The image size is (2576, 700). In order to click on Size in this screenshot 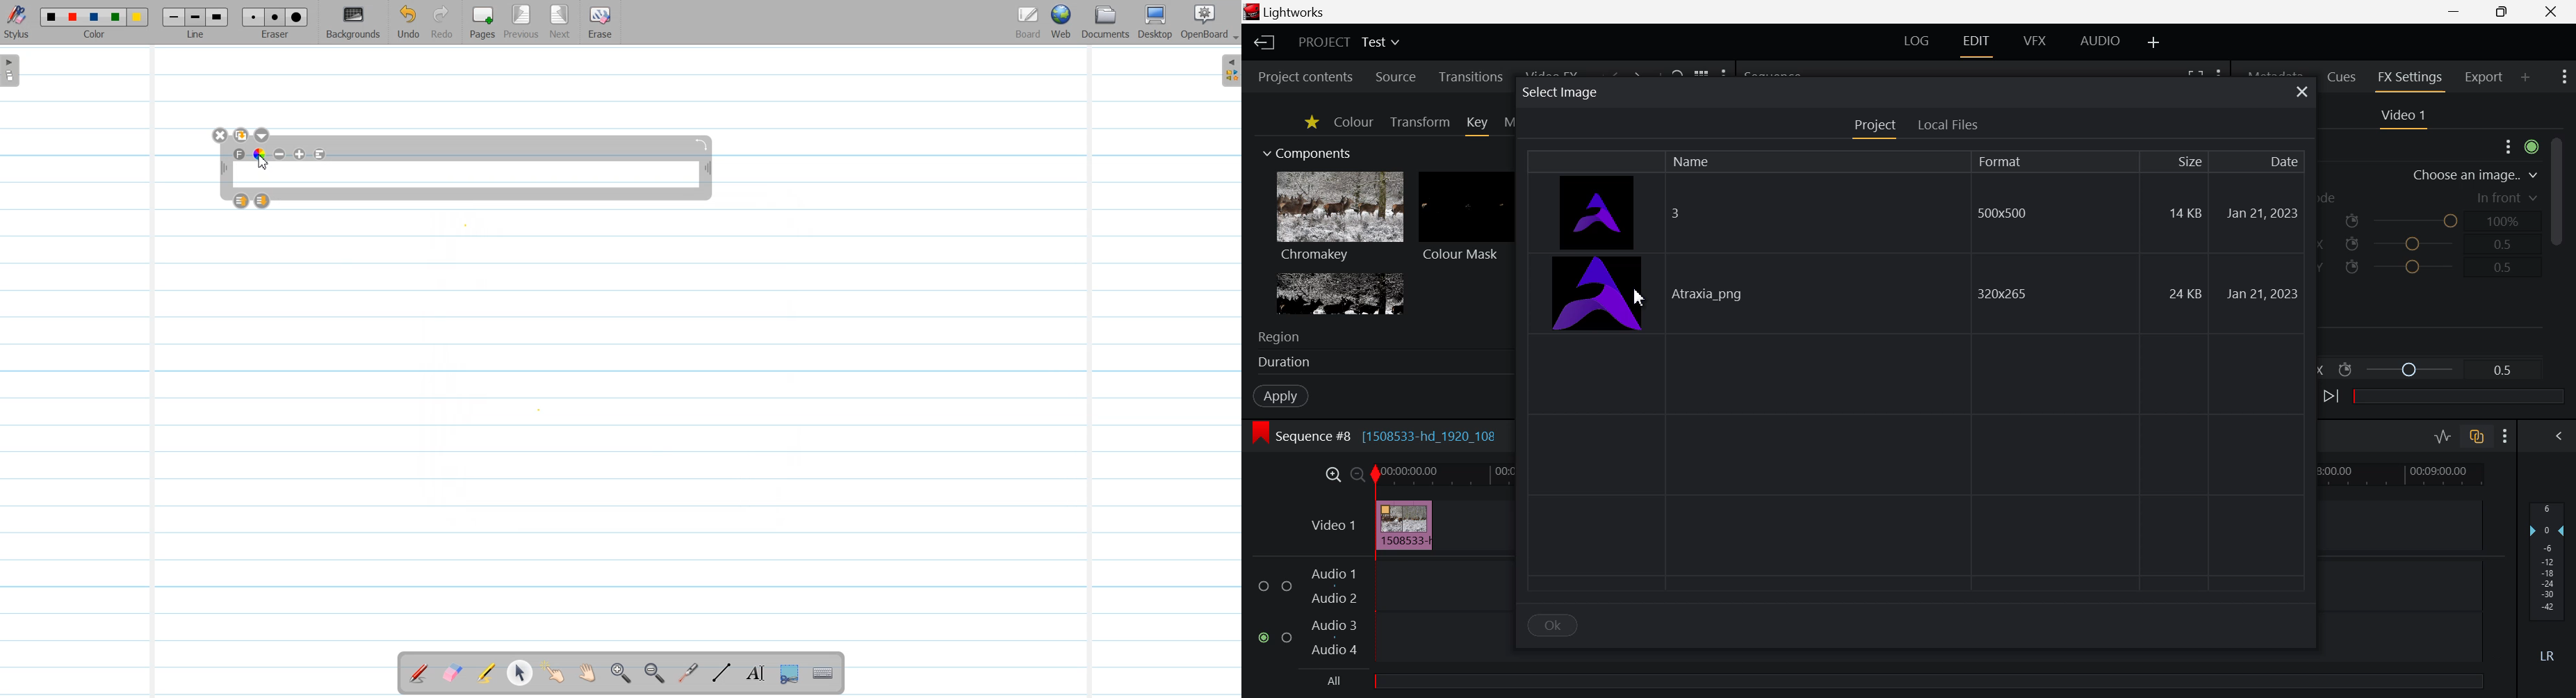, I will do `click(2190, 159)`.